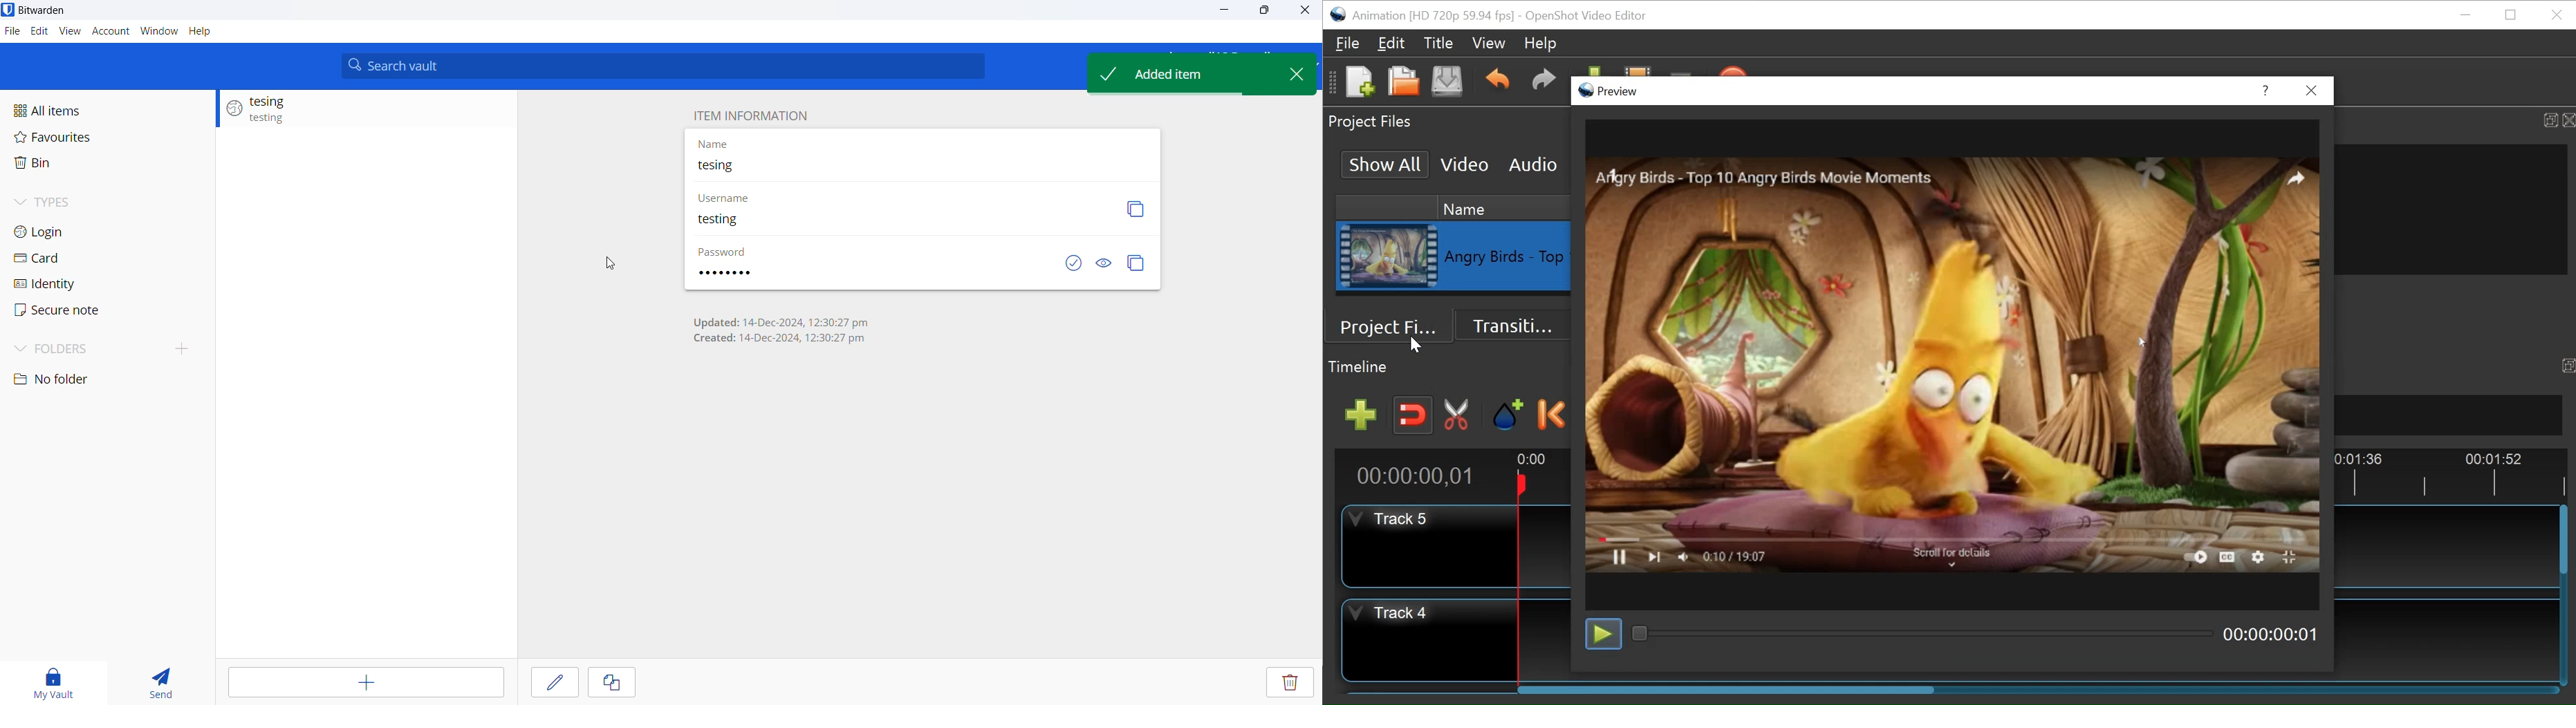 The image size is (2576, 728). Describe the element at coordinates (1128, 207) in the screenshot. I see `copy` at that location.